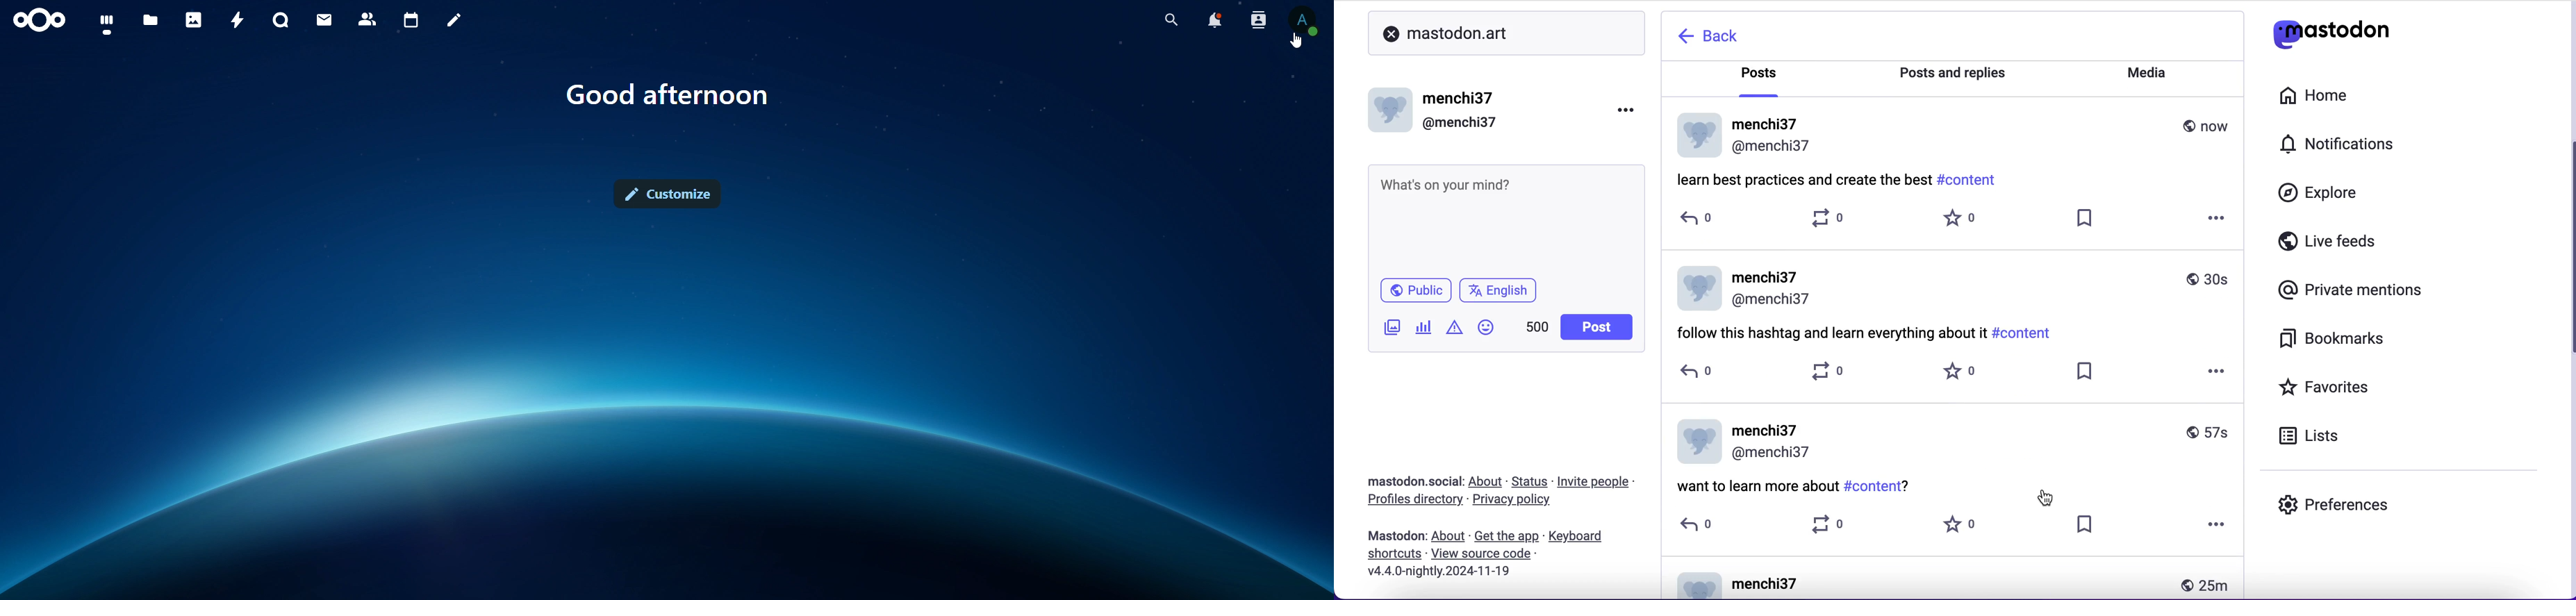 This screenshot has height=616, width=2576. I want to click on text, so click(668, 94).